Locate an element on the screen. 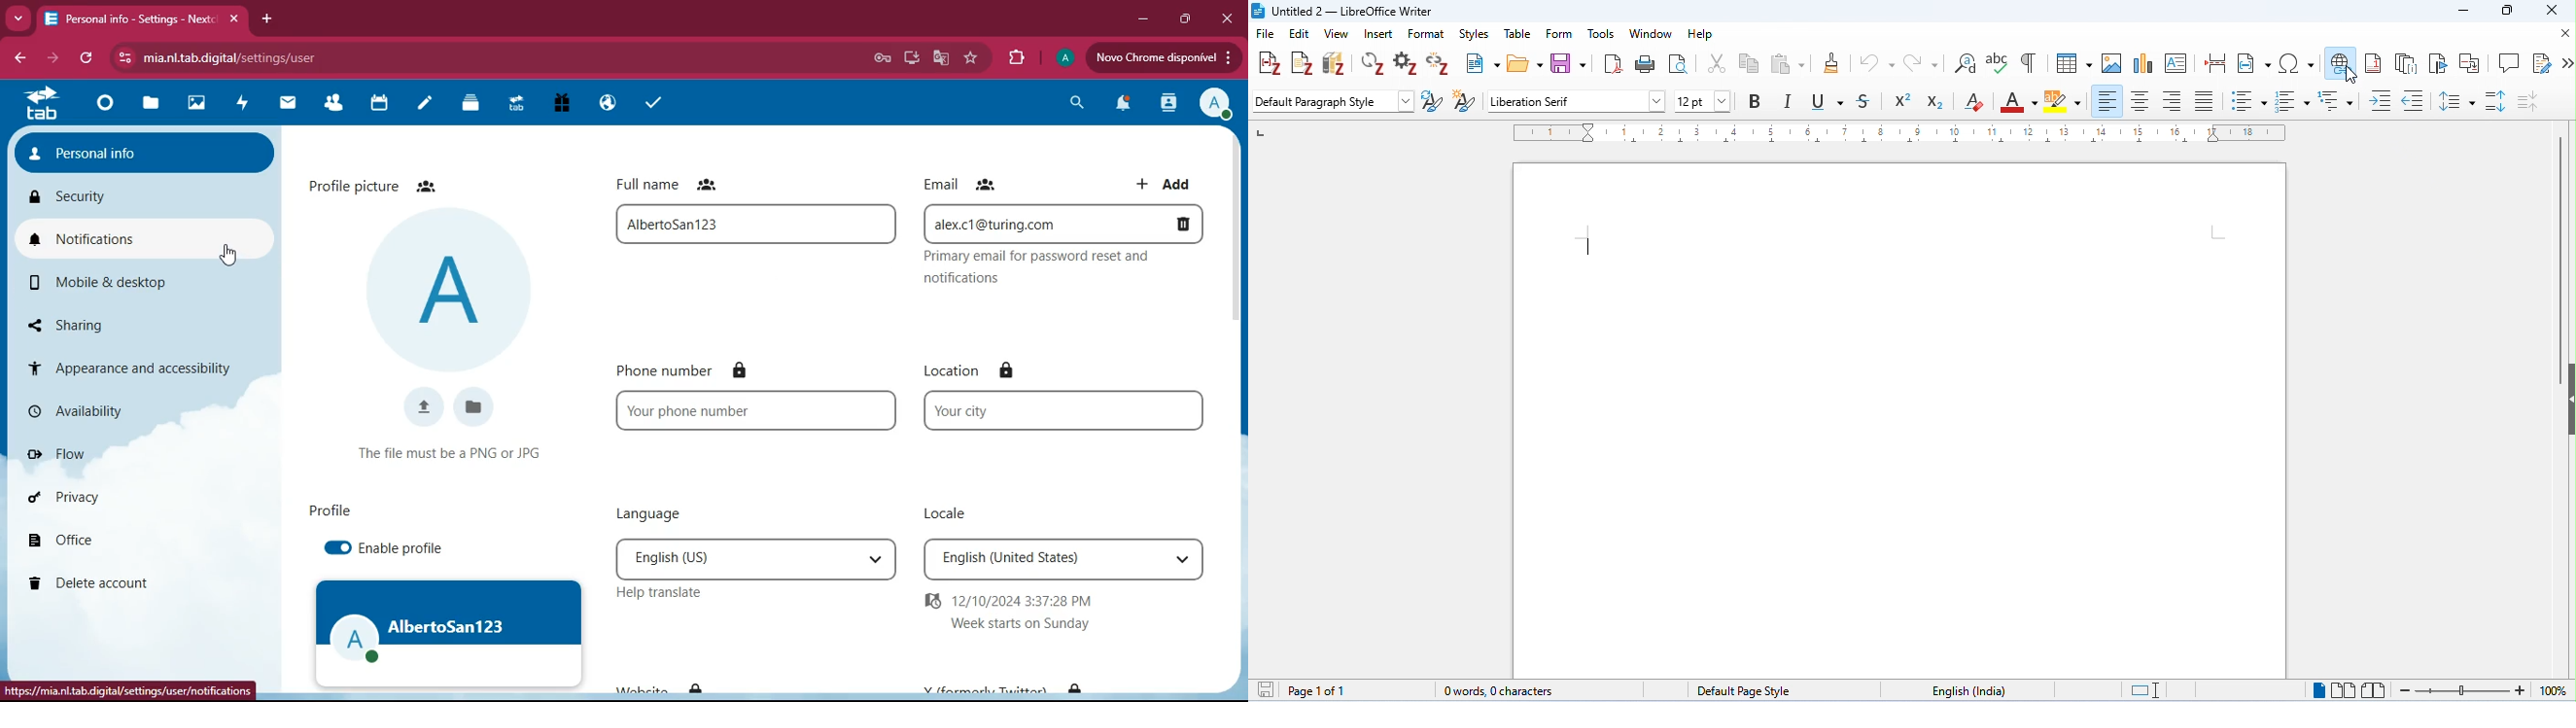  extension is located at coordinates (1012, 58).